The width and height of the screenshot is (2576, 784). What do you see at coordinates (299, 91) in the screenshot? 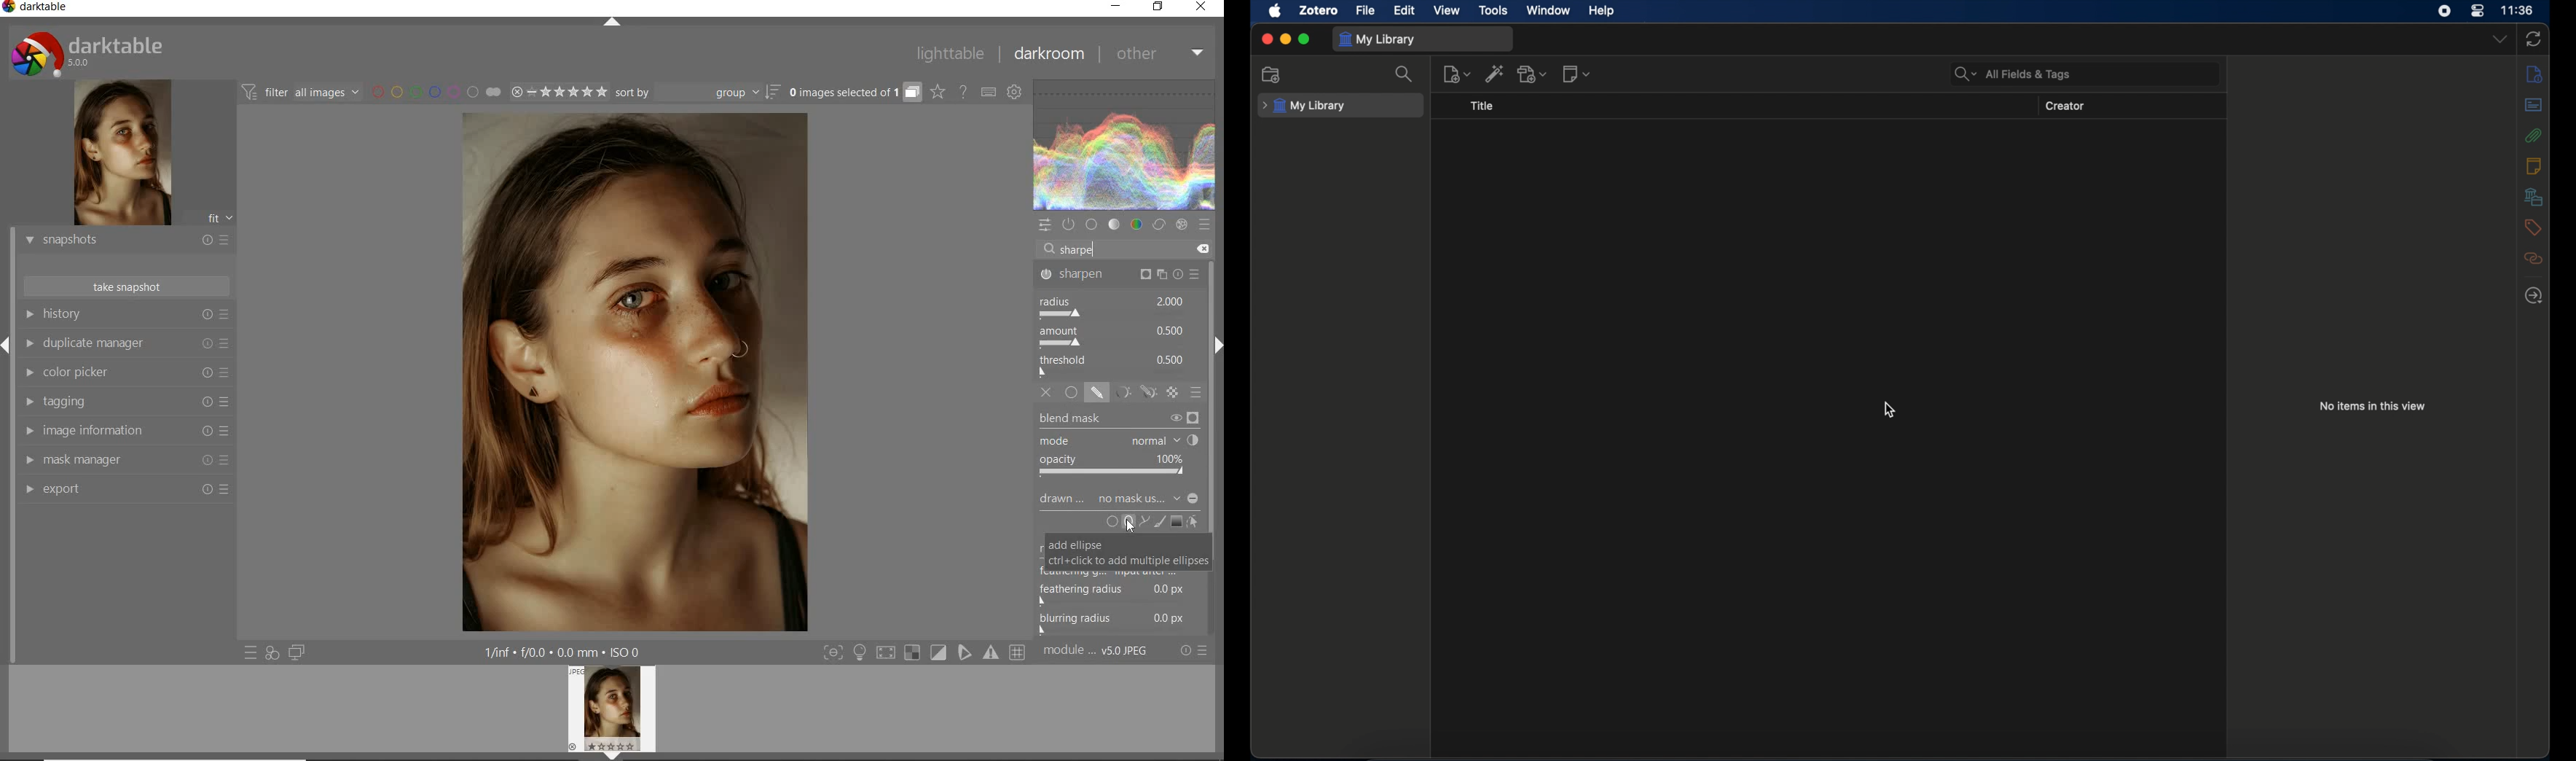
I see `filter images based on their modules` at bounding box center [299, 91].